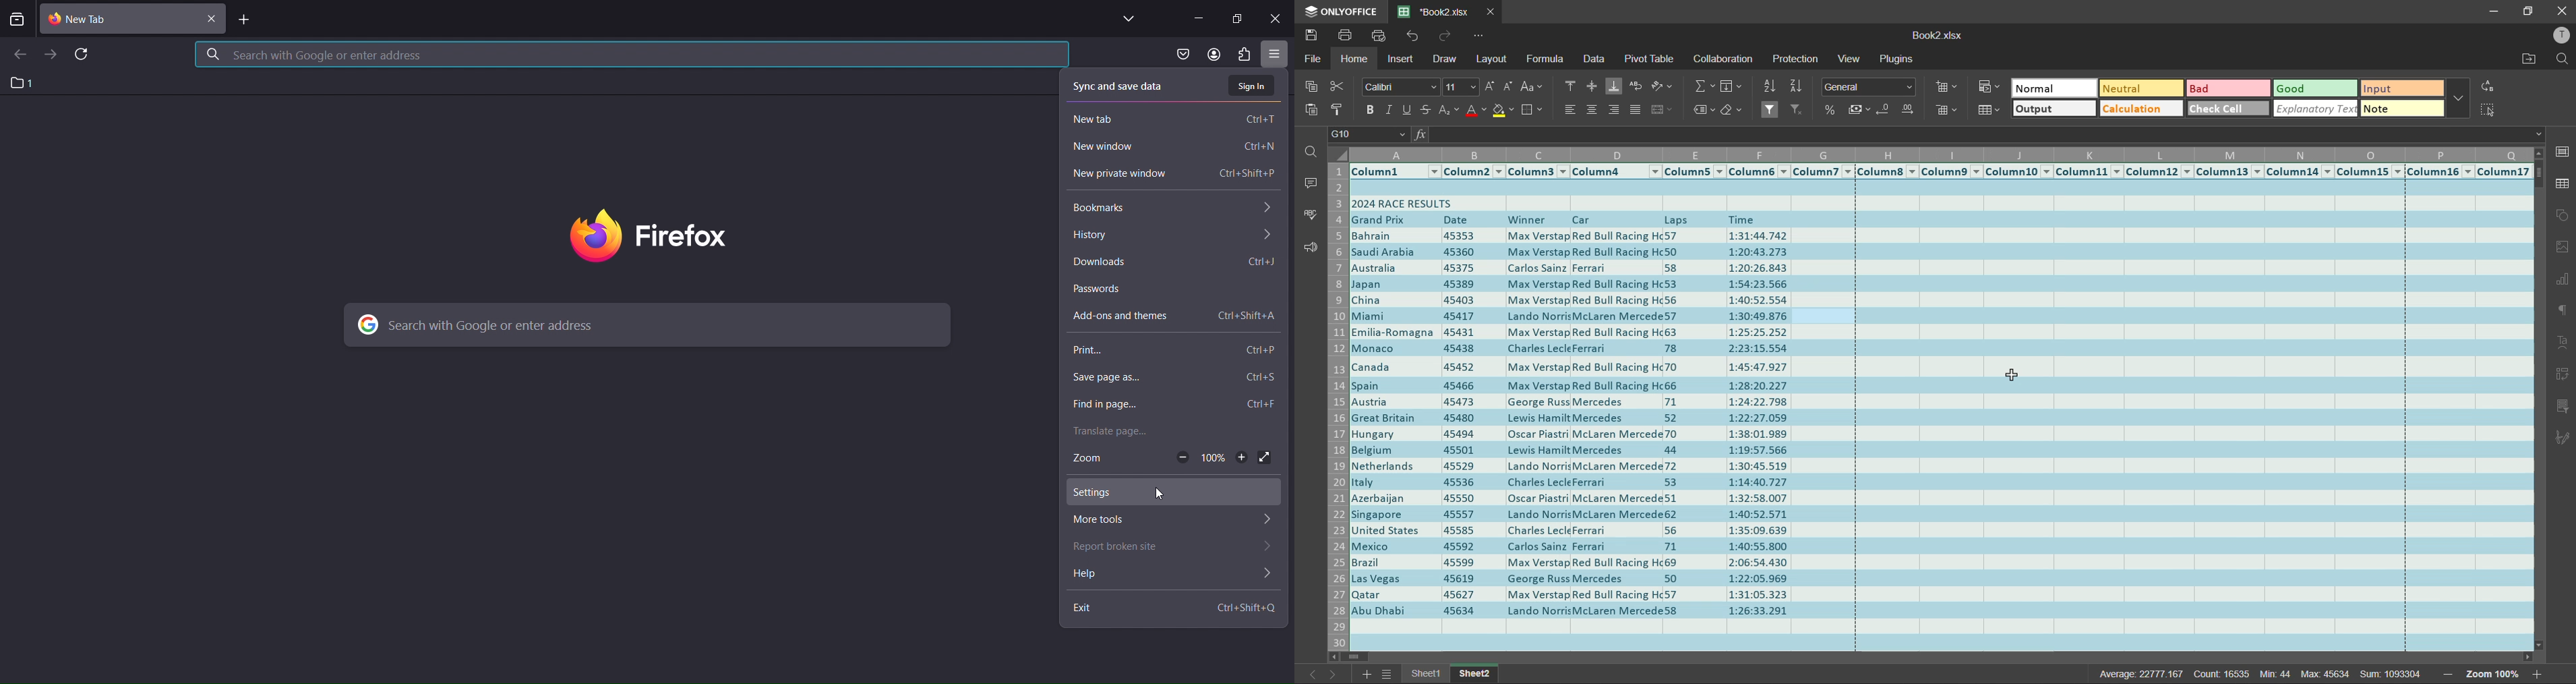 The width and height of the screenshot is (2576, 700). What do you see at coordinates (1265, 458) in the screenshot?
I see `display full screen` at bounding box center [1265, 458].